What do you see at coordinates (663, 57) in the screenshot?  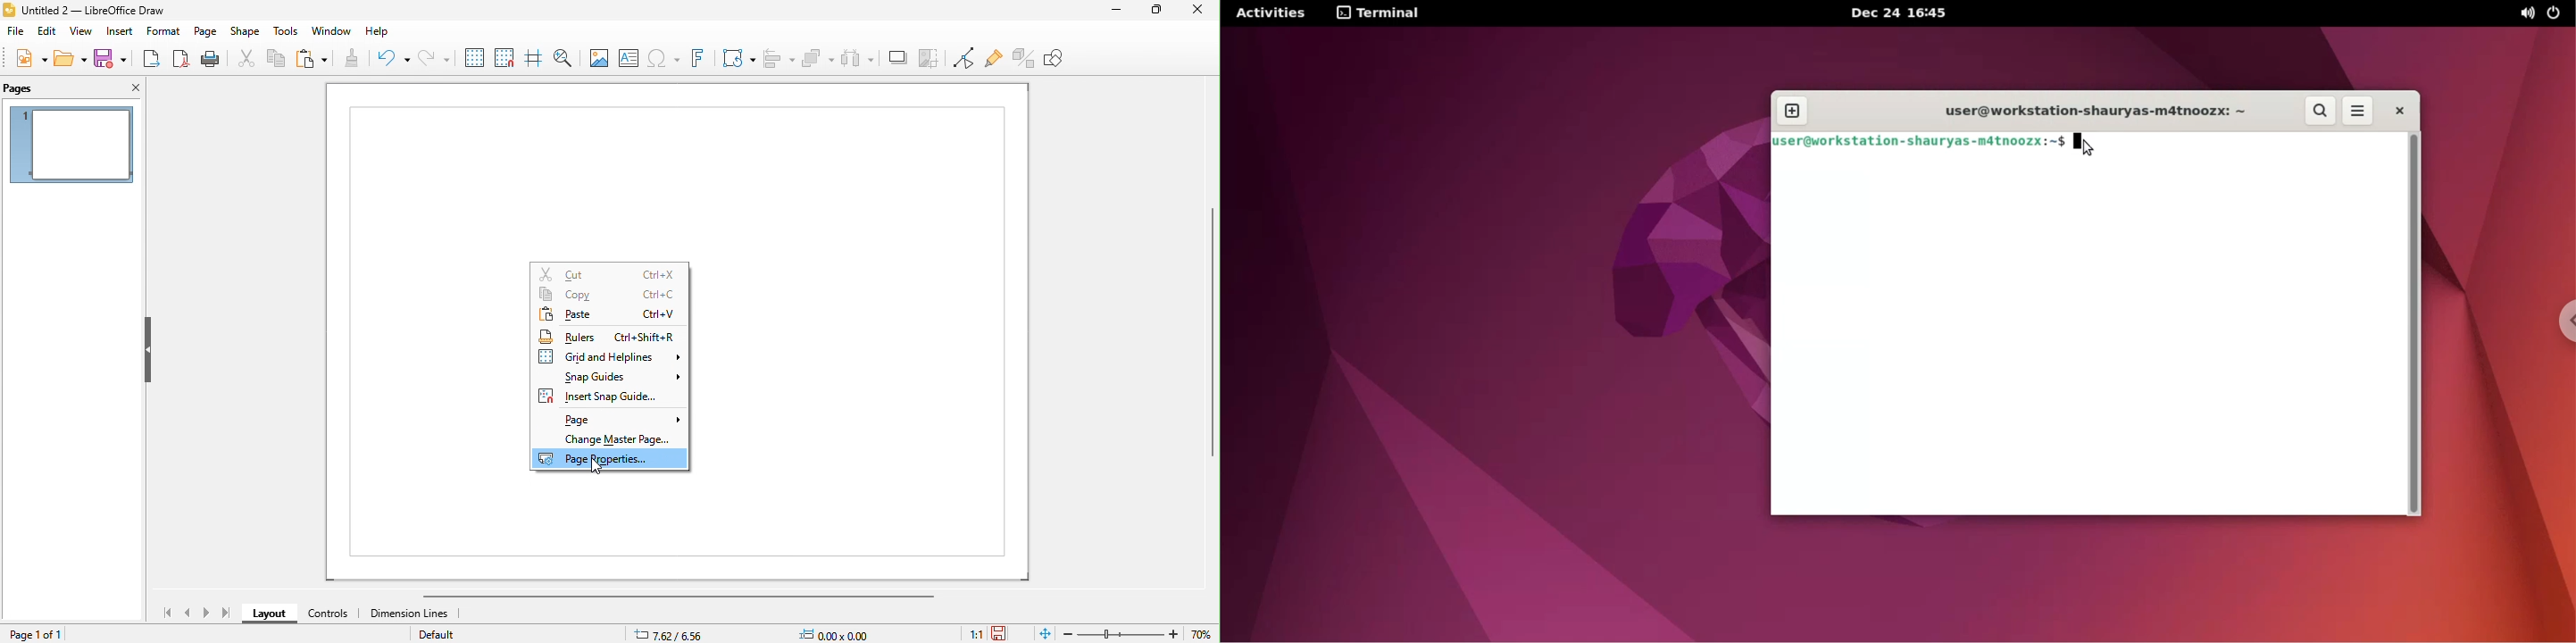 I see `special characters` at bounding box center [663, 57].